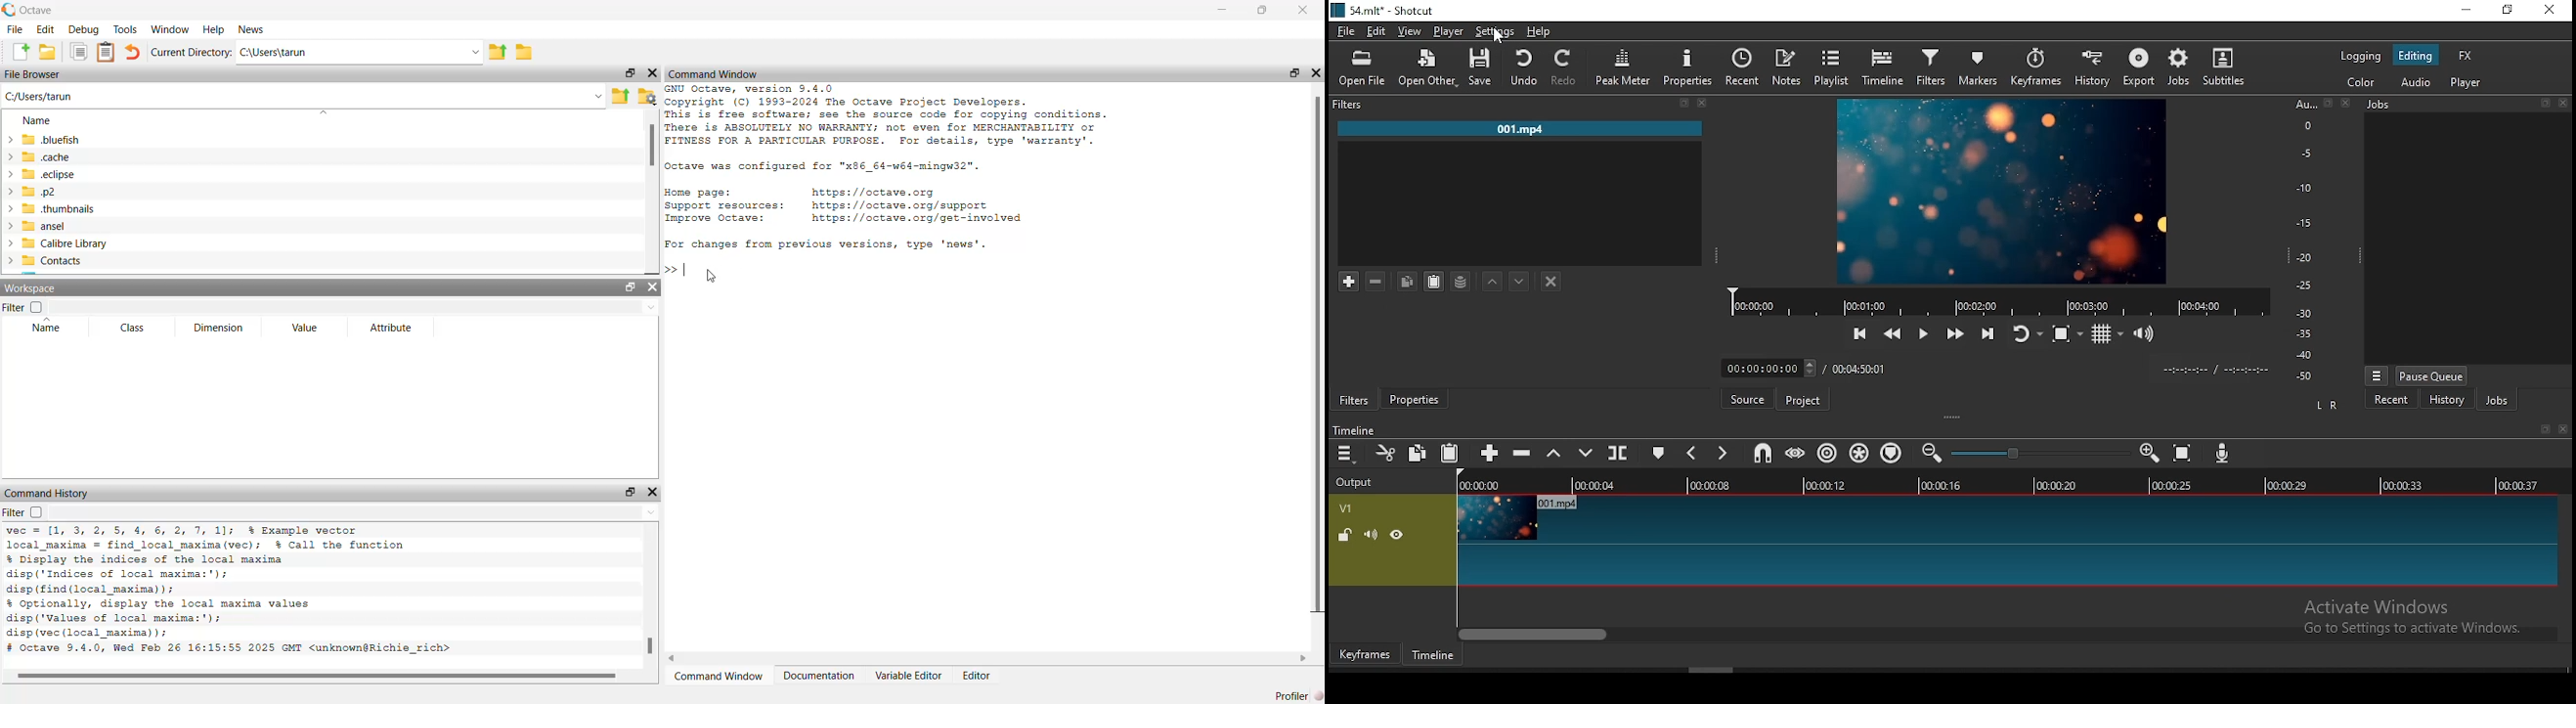 Image resolution: width=2576 pixels, height=728 pixels. I want to click on -20, so click(2304, 257).